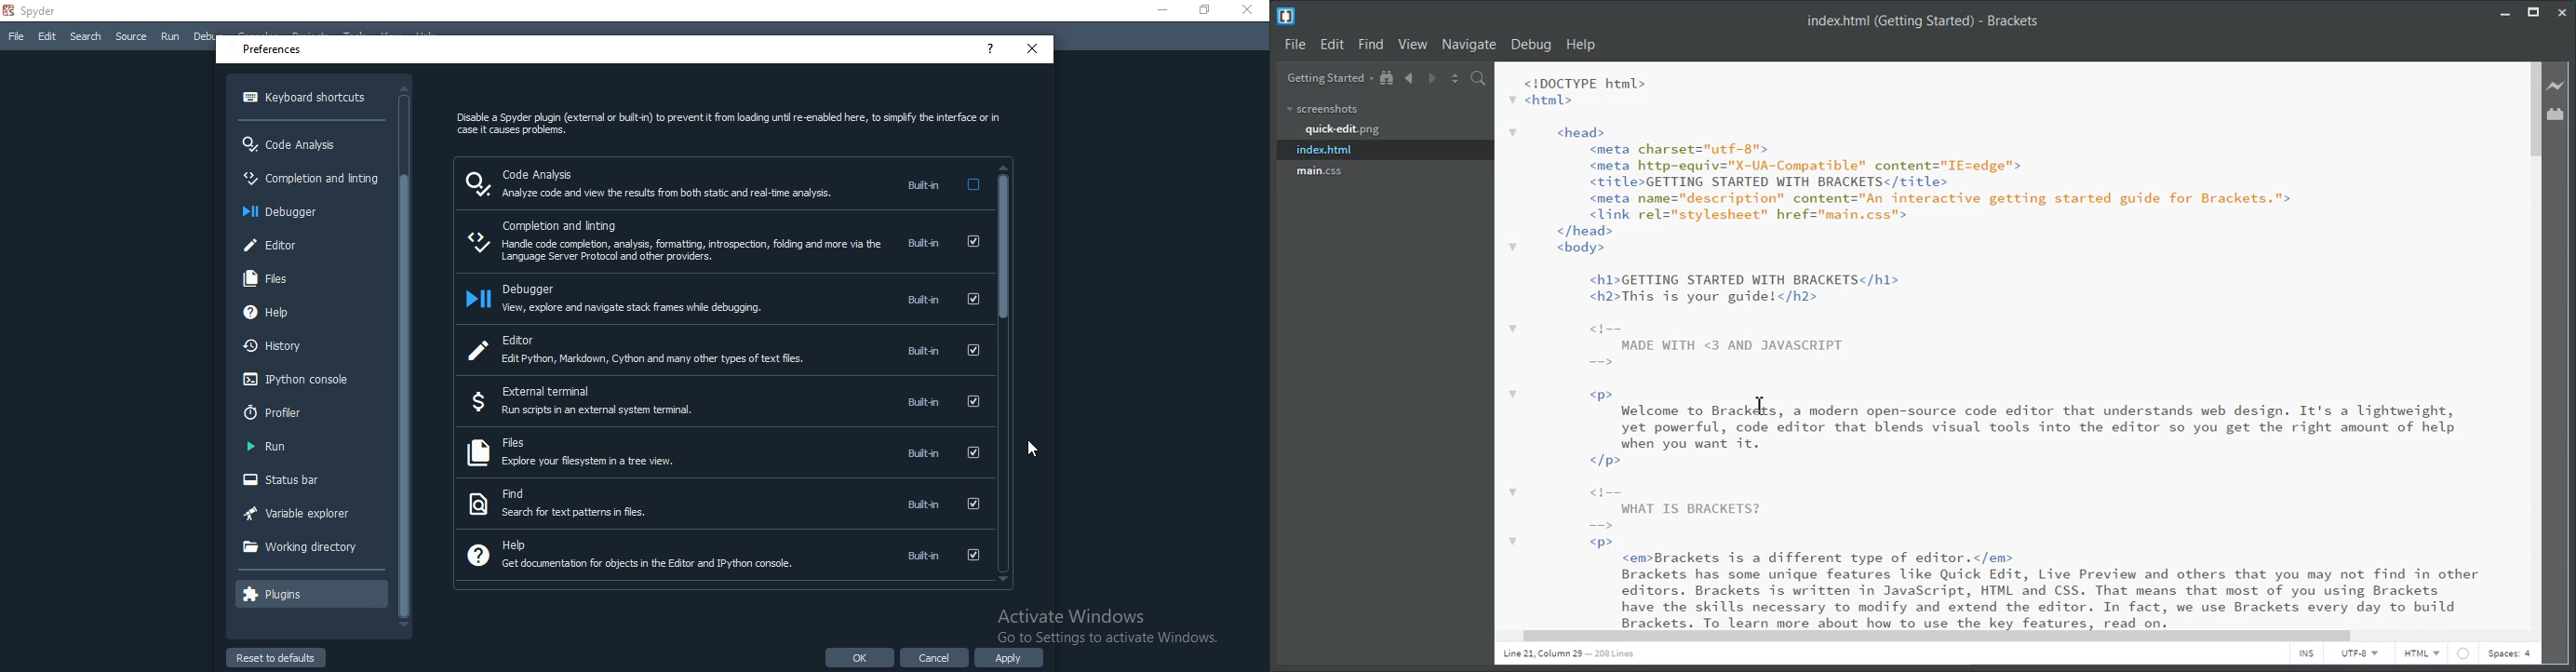 The height and width of the screenshot is (672, 2576). I want to click on Restore, so click(1203, 11).